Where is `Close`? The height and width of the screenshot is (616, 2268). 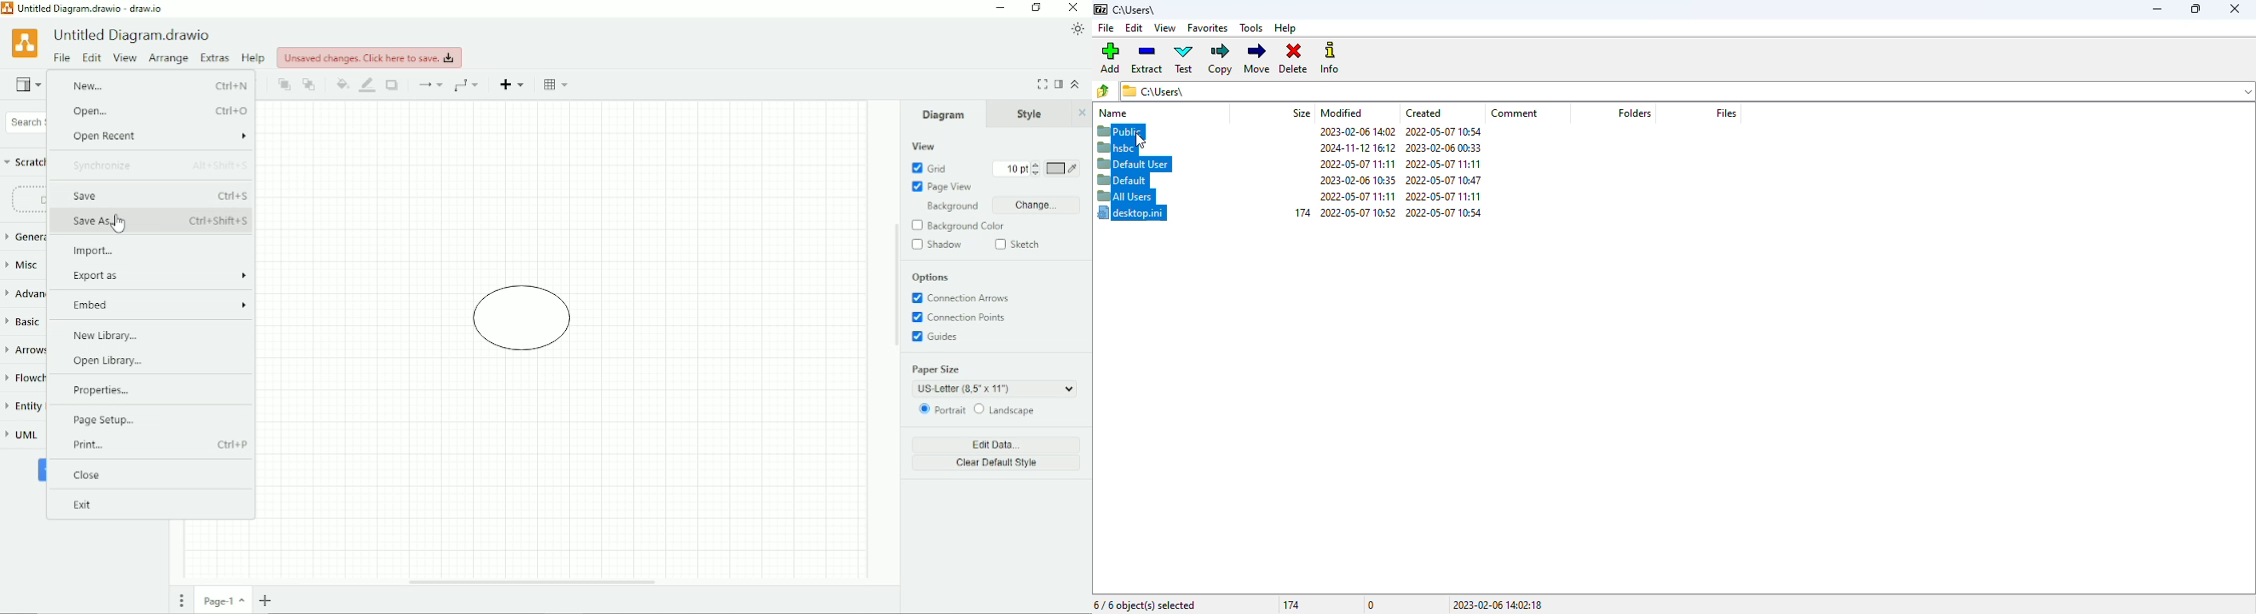
Close is located at coordinates (1074, 7).